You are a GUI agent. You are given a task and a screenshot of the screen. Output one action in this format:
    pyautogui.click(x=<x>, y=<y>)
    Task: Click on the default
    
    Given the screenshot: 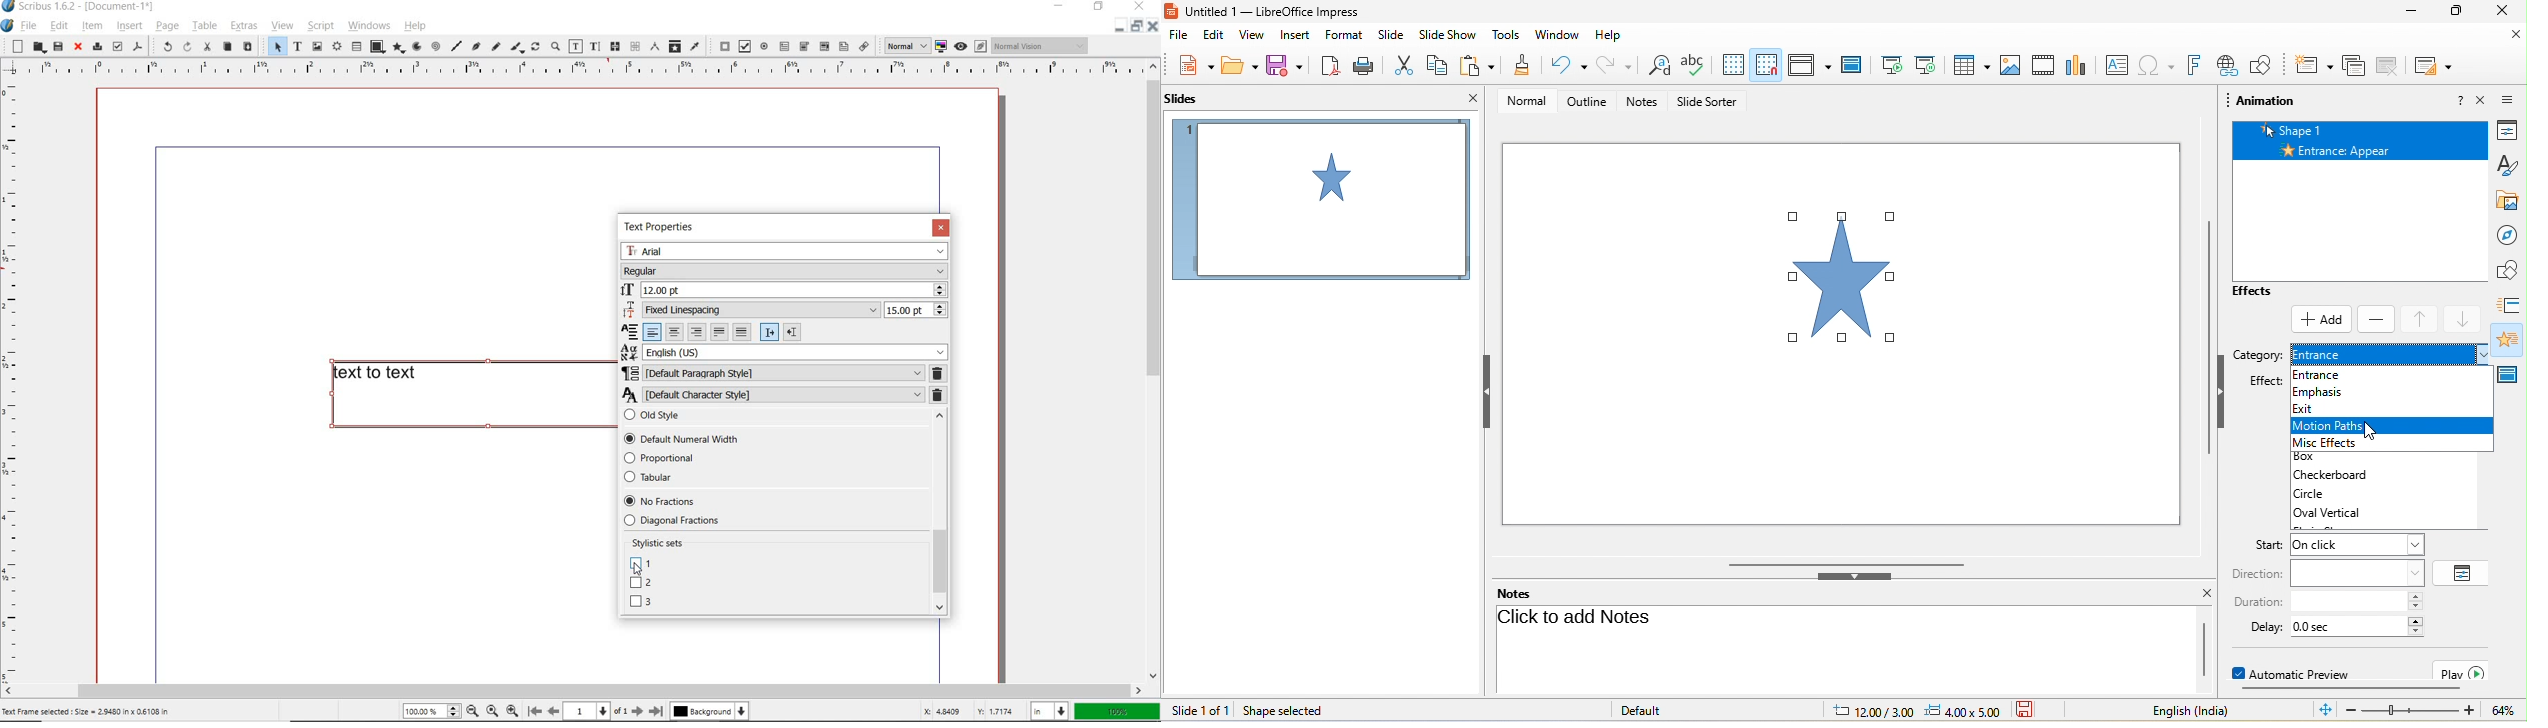 What is the action you would take?
    pyautogui.click(x=1643, y=710)
    